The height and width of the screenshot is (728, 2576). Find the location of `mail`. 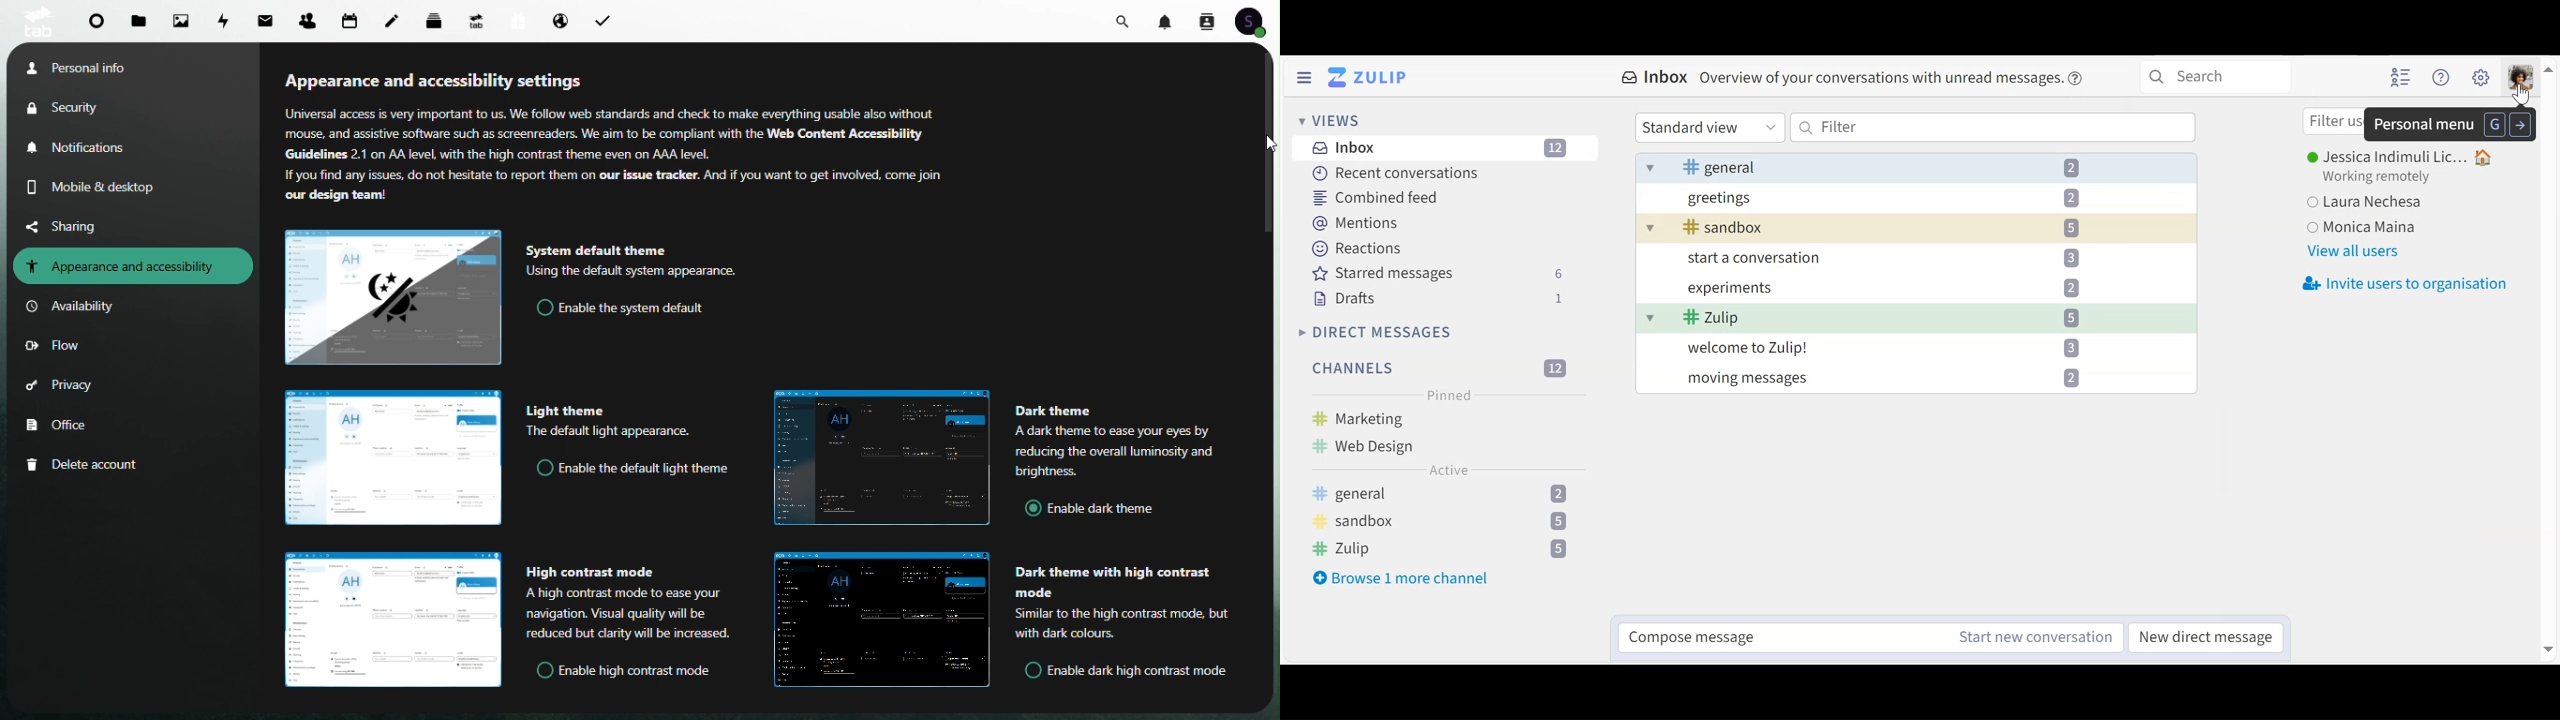

mail is located at coordinates (269, 18).